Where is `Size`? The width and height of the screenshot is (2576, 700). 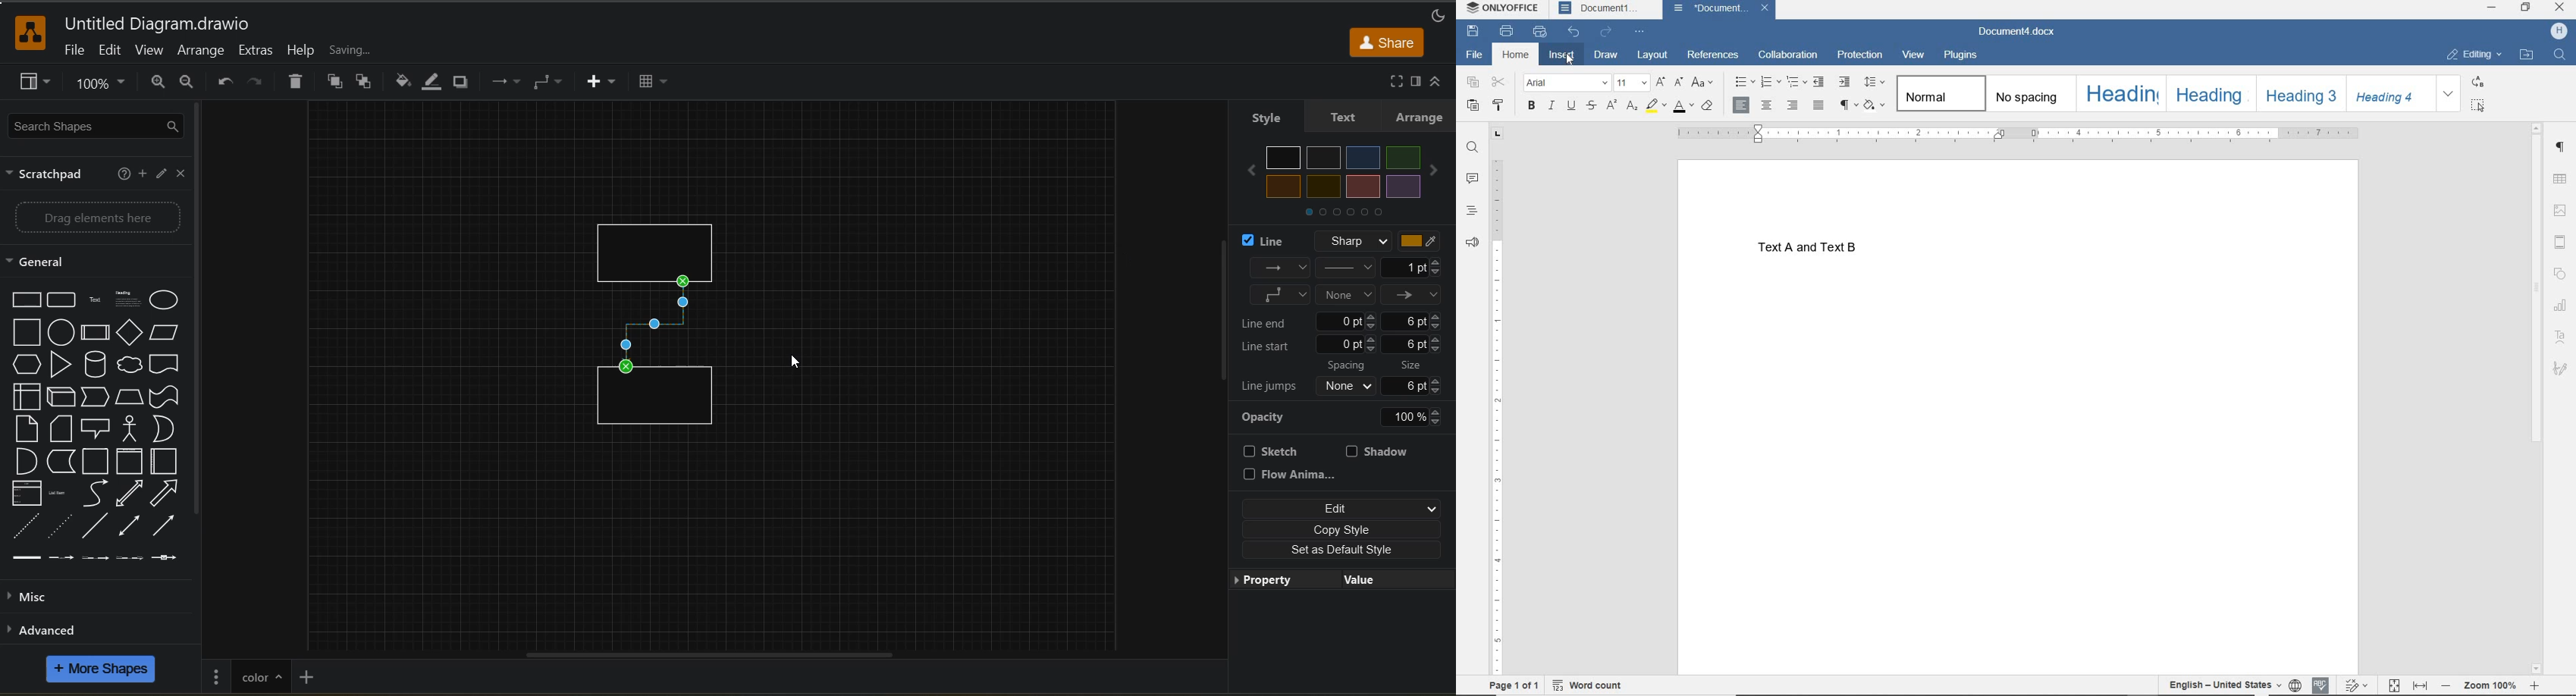 Size is located at coordinates (1417, 363).